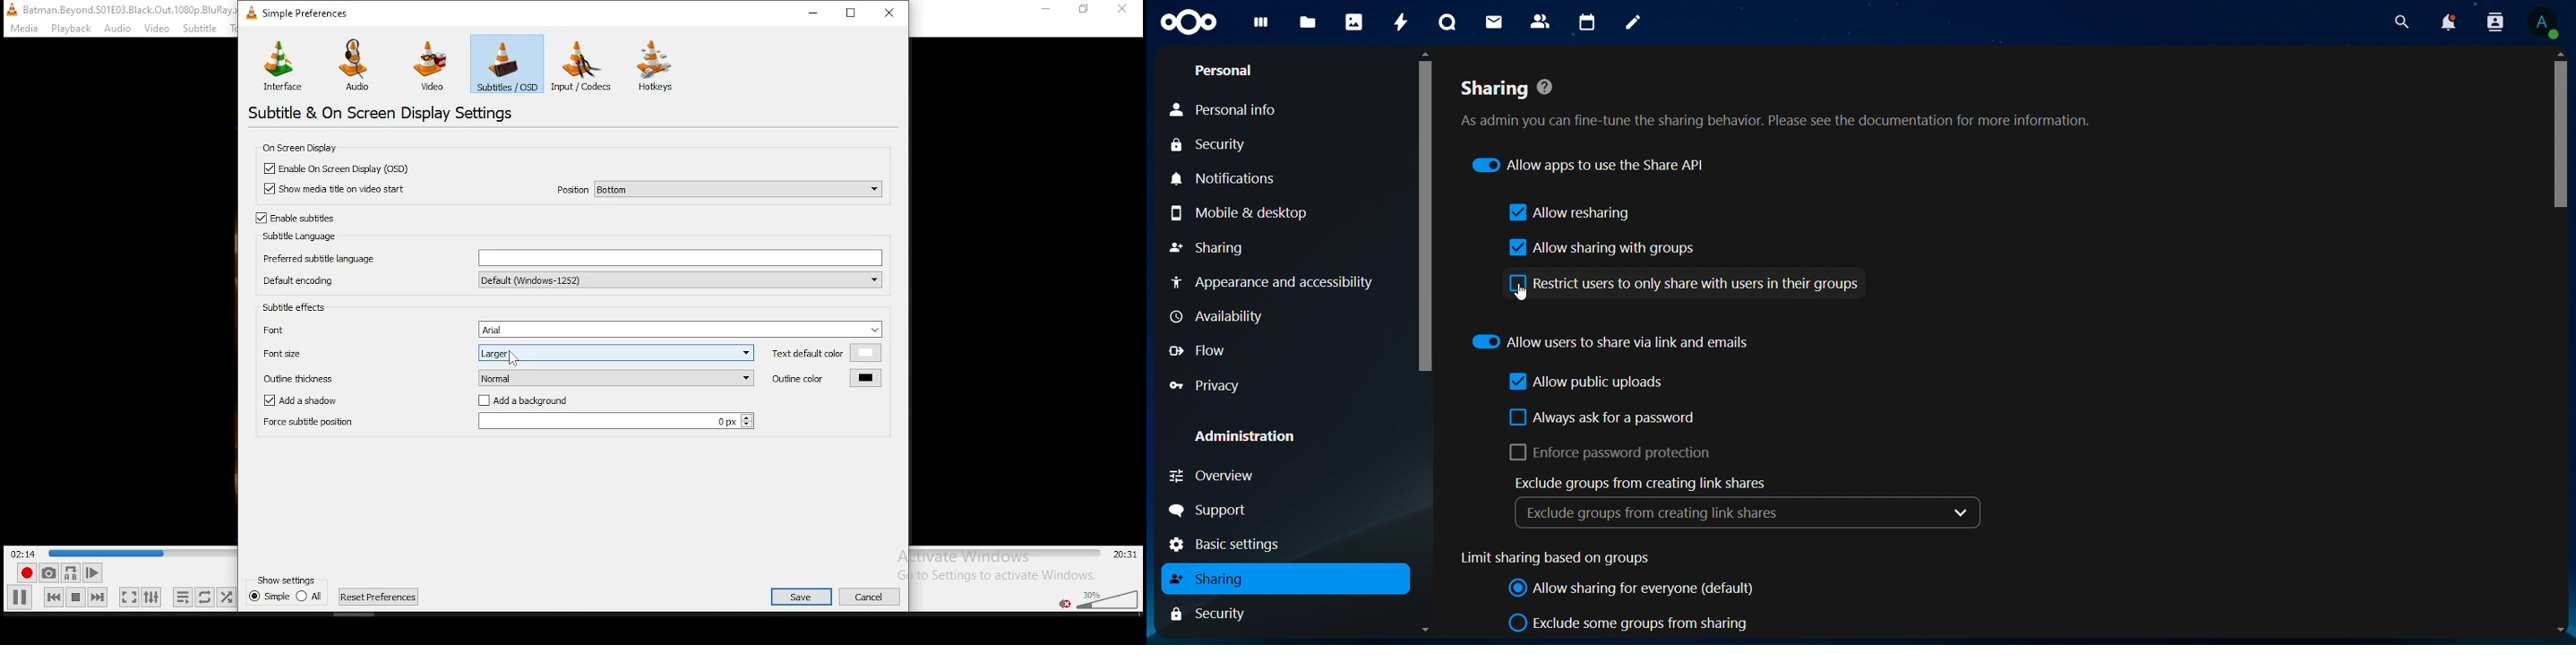  I want to click on always ask for password, so click(1602, 417).